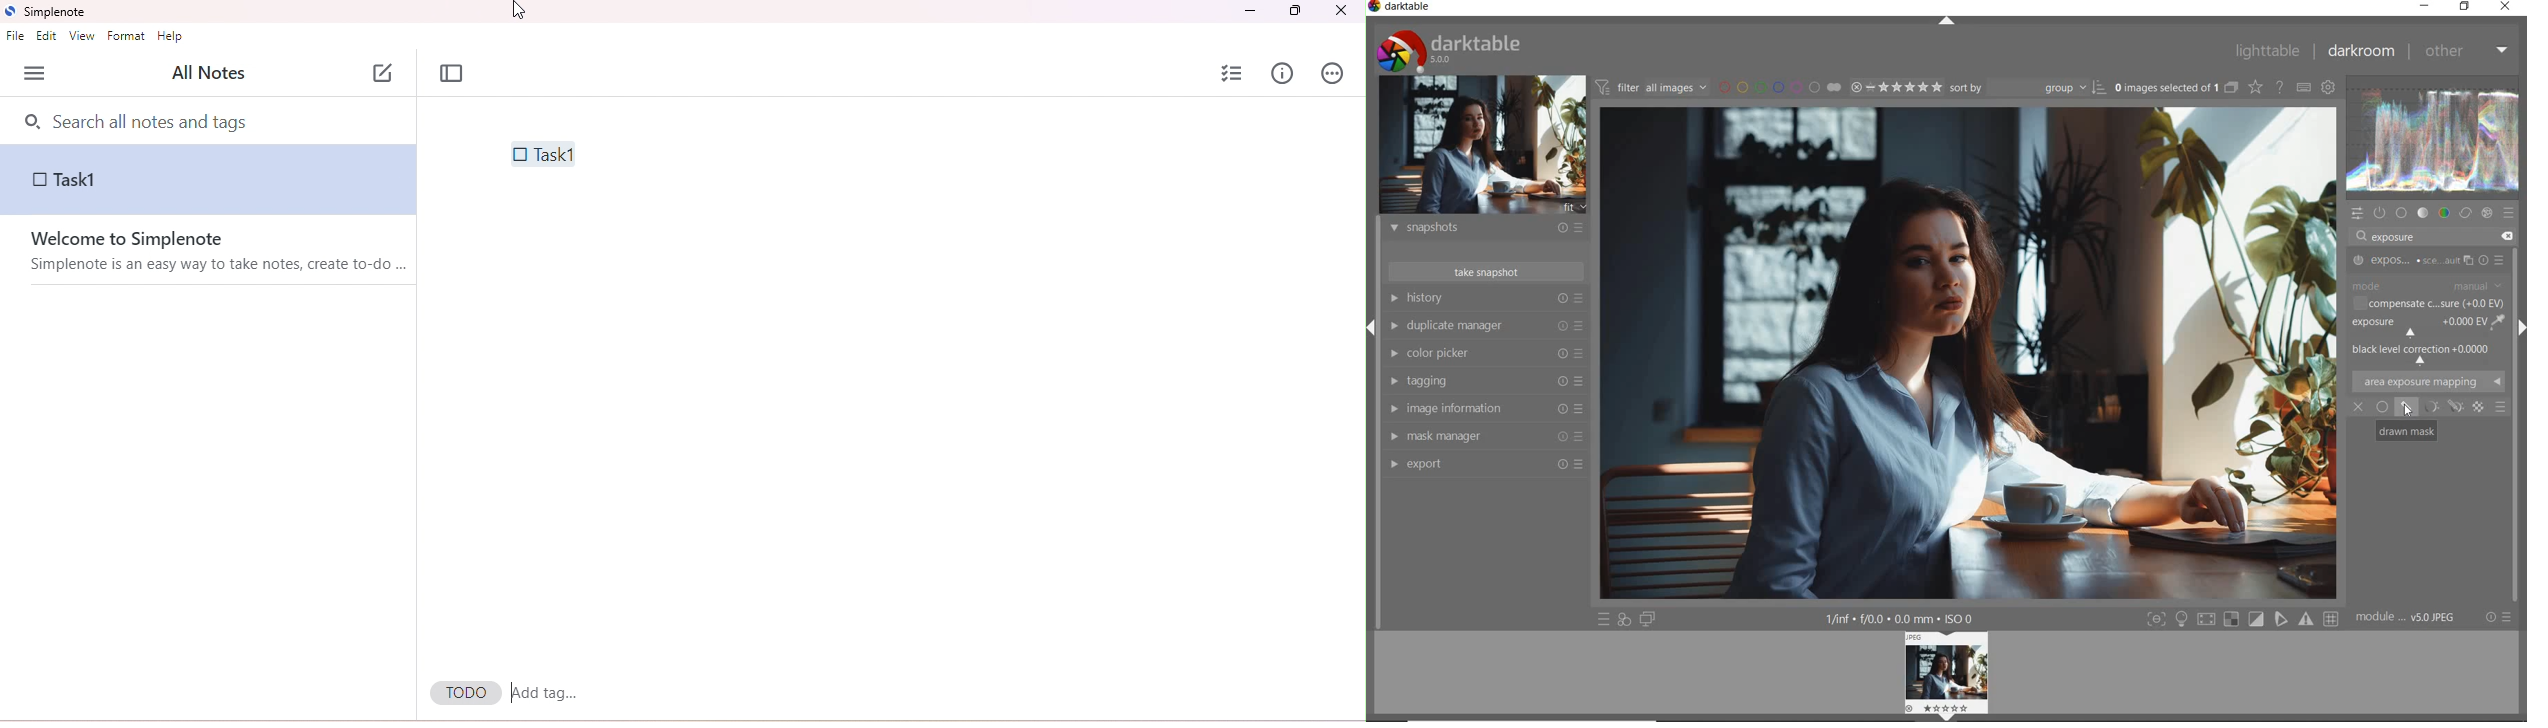 This screenshot has width=2548, height=728. I want to click on quick access for applying any of your styles, so click(1623, 620).